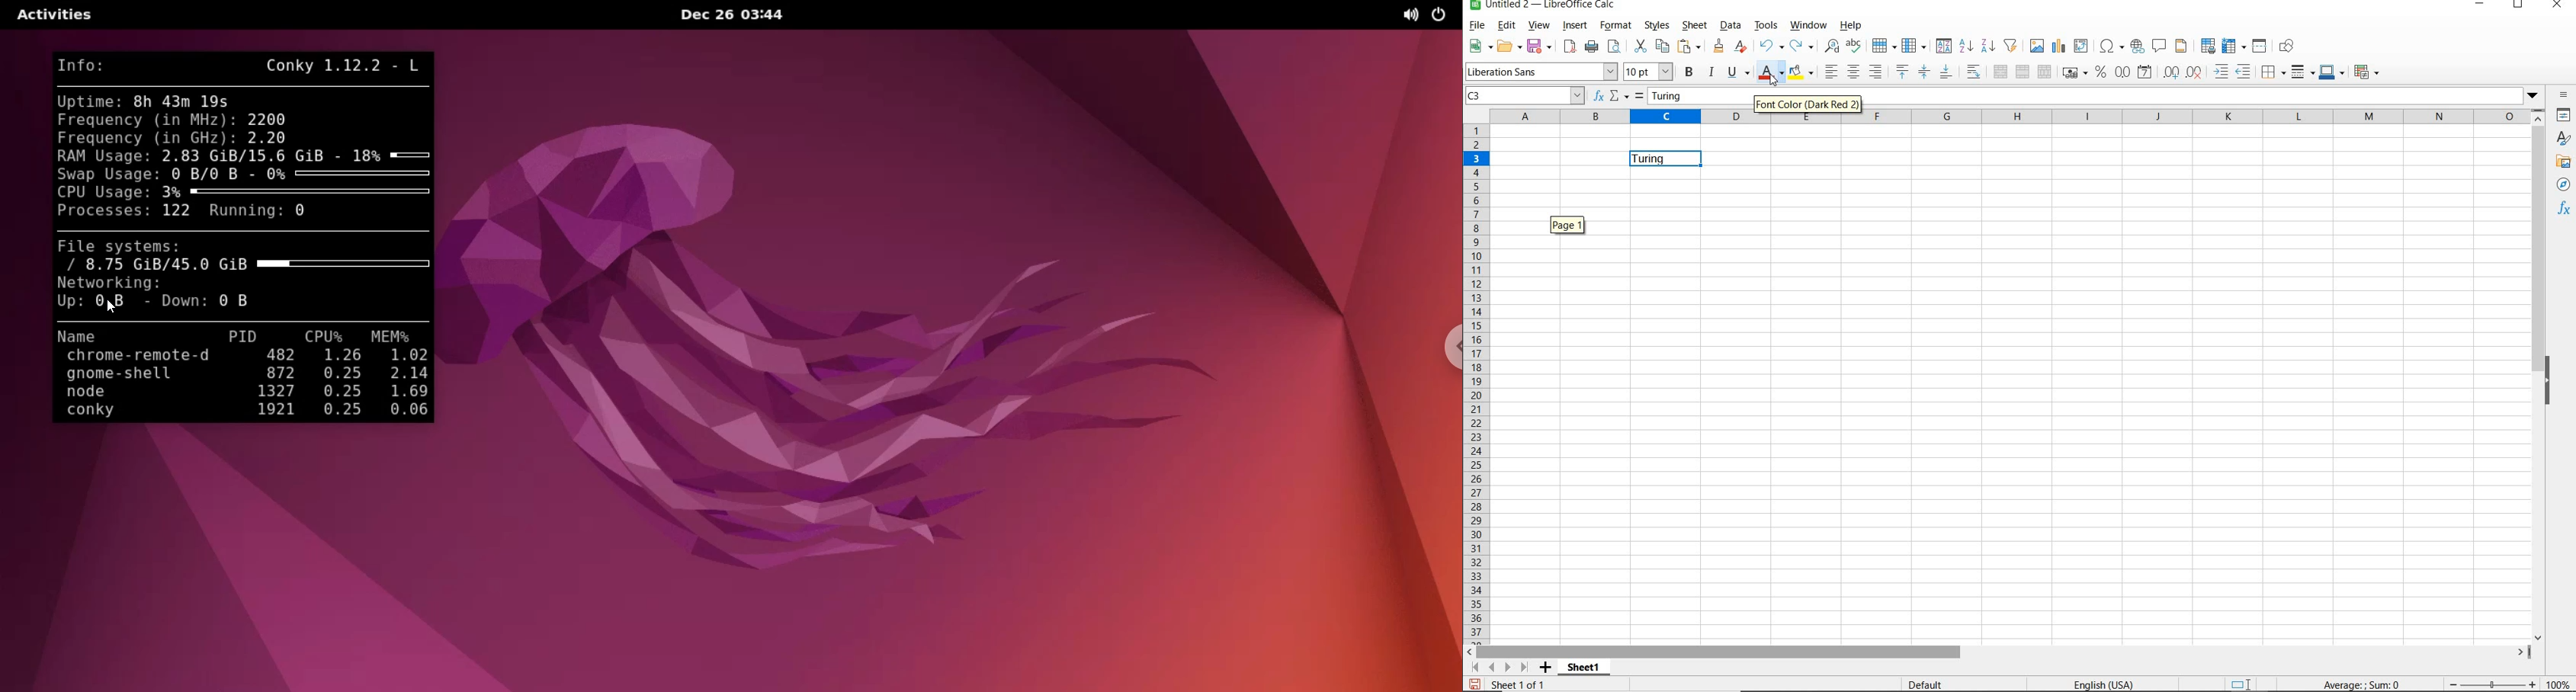  I want to click on INSERT HYPERLINK, so click(2138, 48).